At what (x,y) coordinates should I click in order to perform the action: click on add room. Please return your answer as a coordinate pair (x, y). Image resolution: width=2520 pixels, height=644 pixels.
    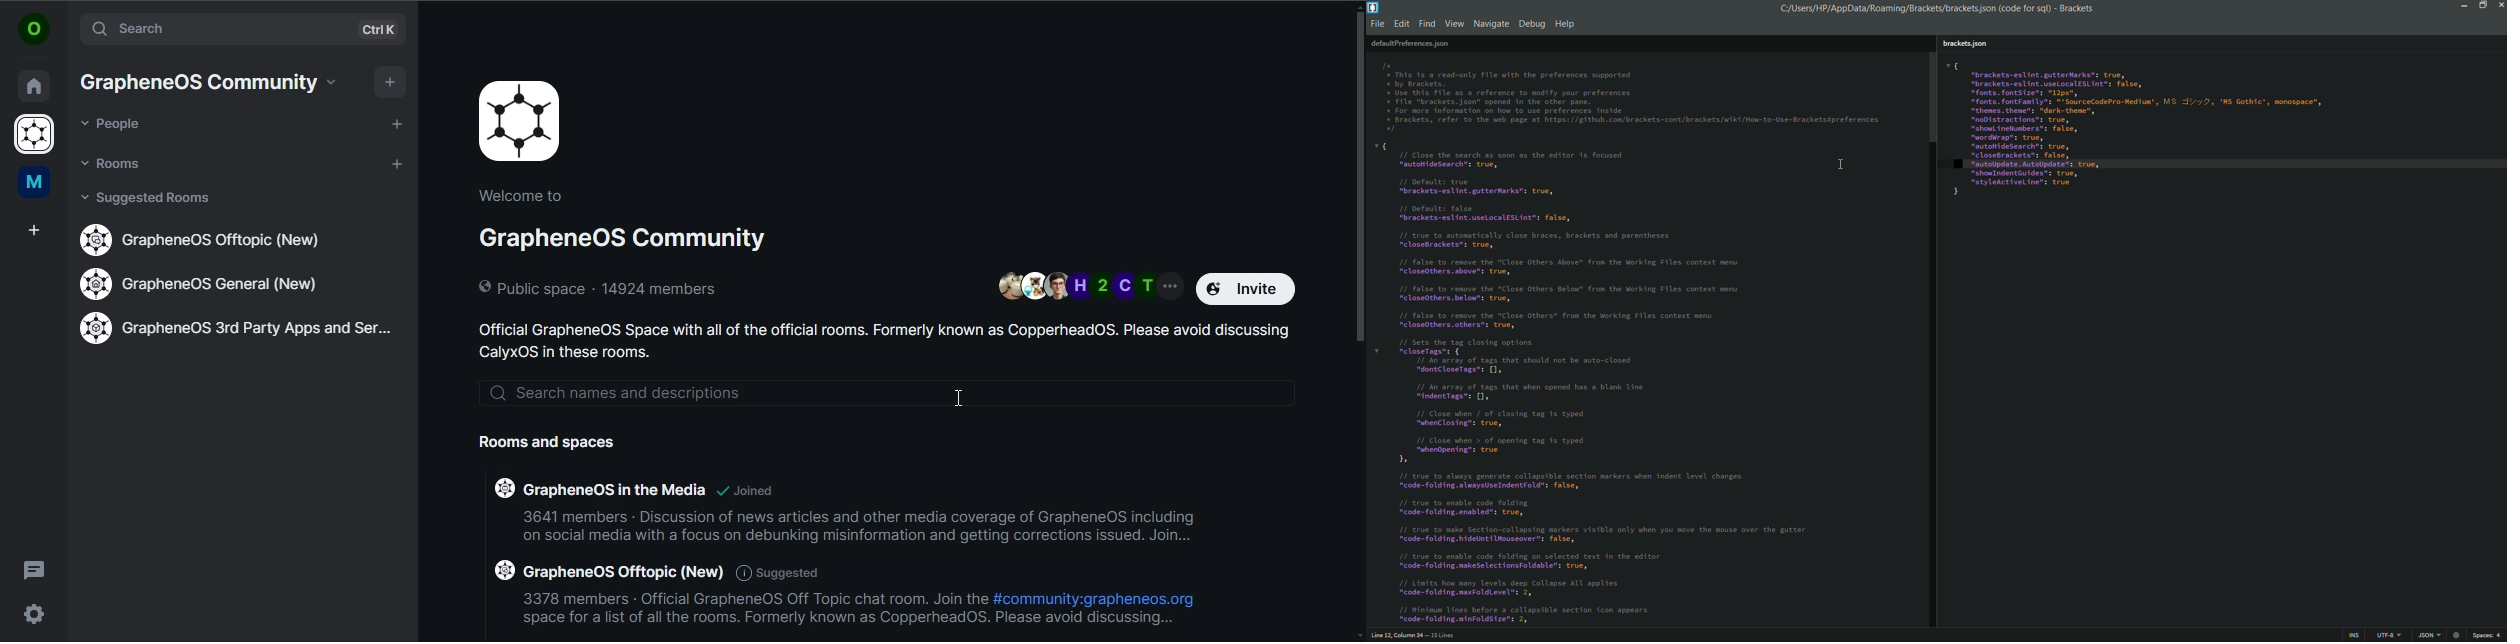
    Looking at the image, I should click on (400, 165).